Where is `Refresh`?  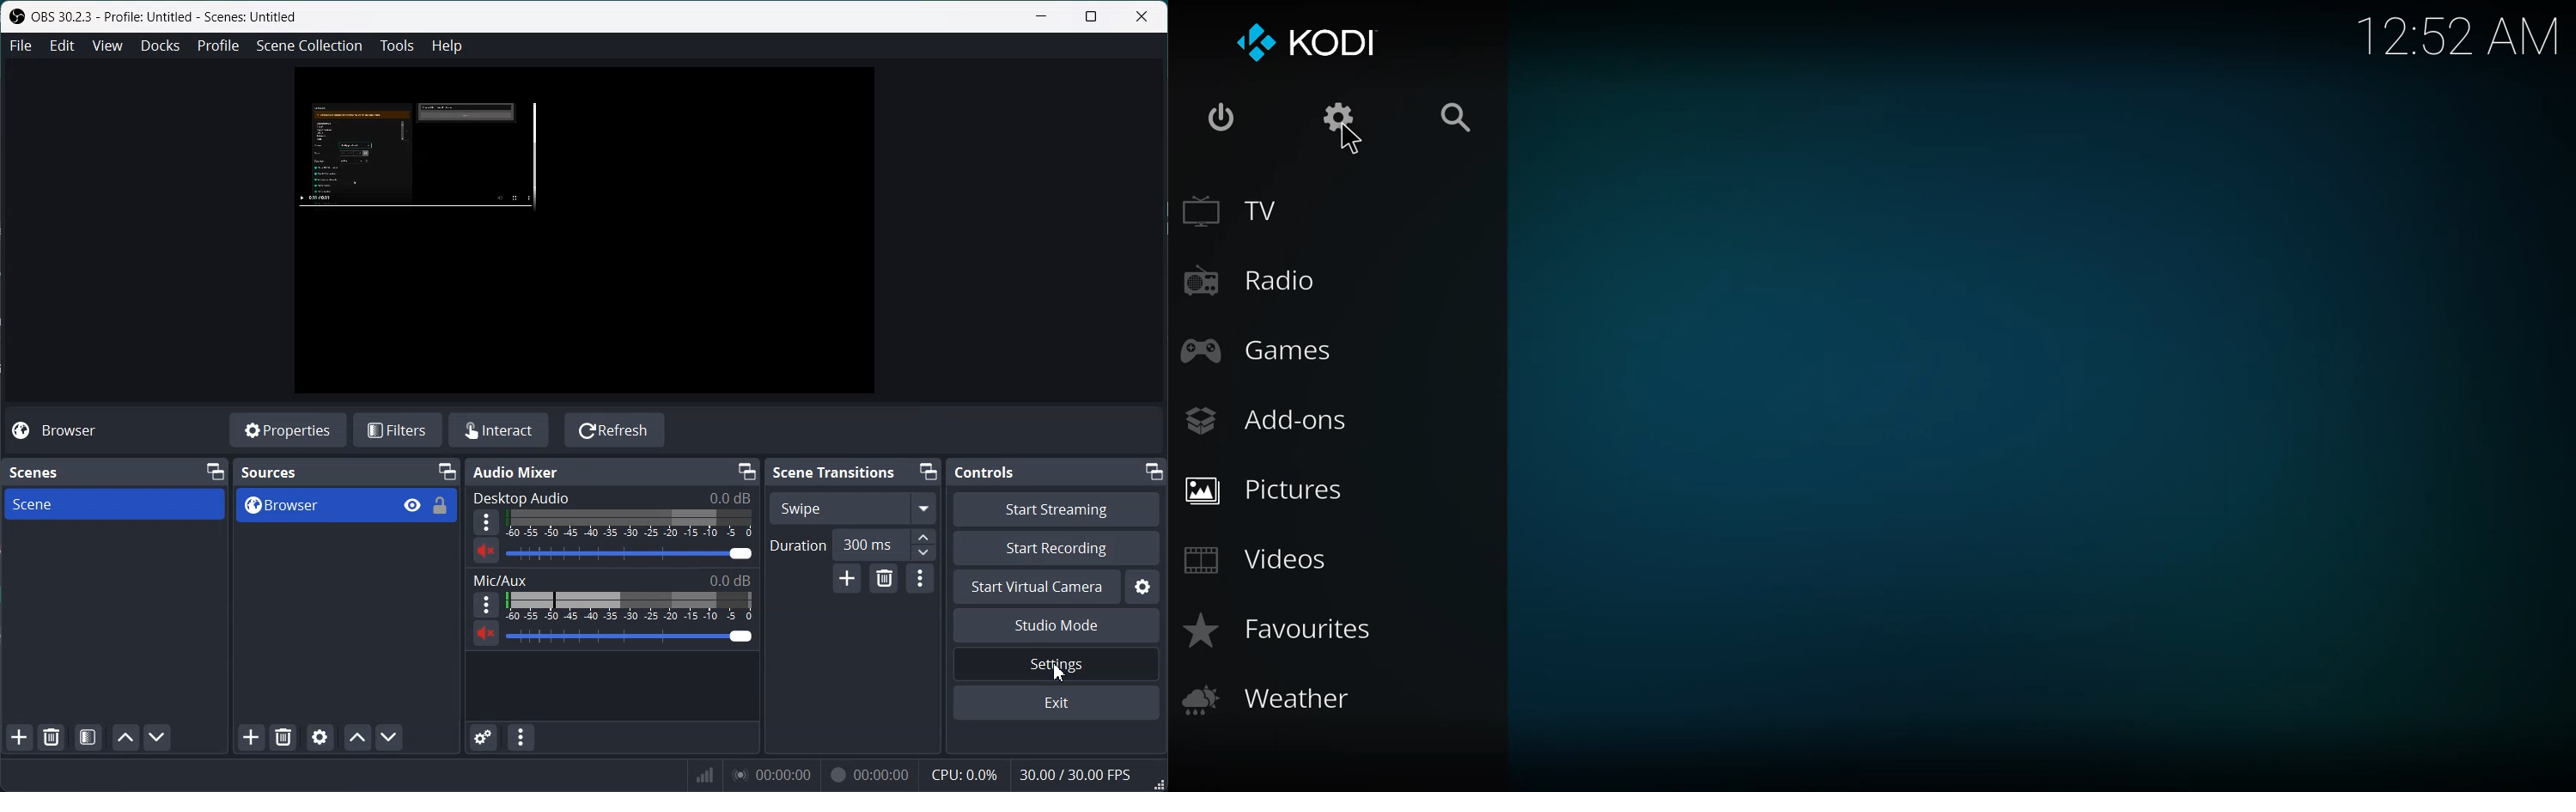 Refresh is located at coordinates (615, 430).